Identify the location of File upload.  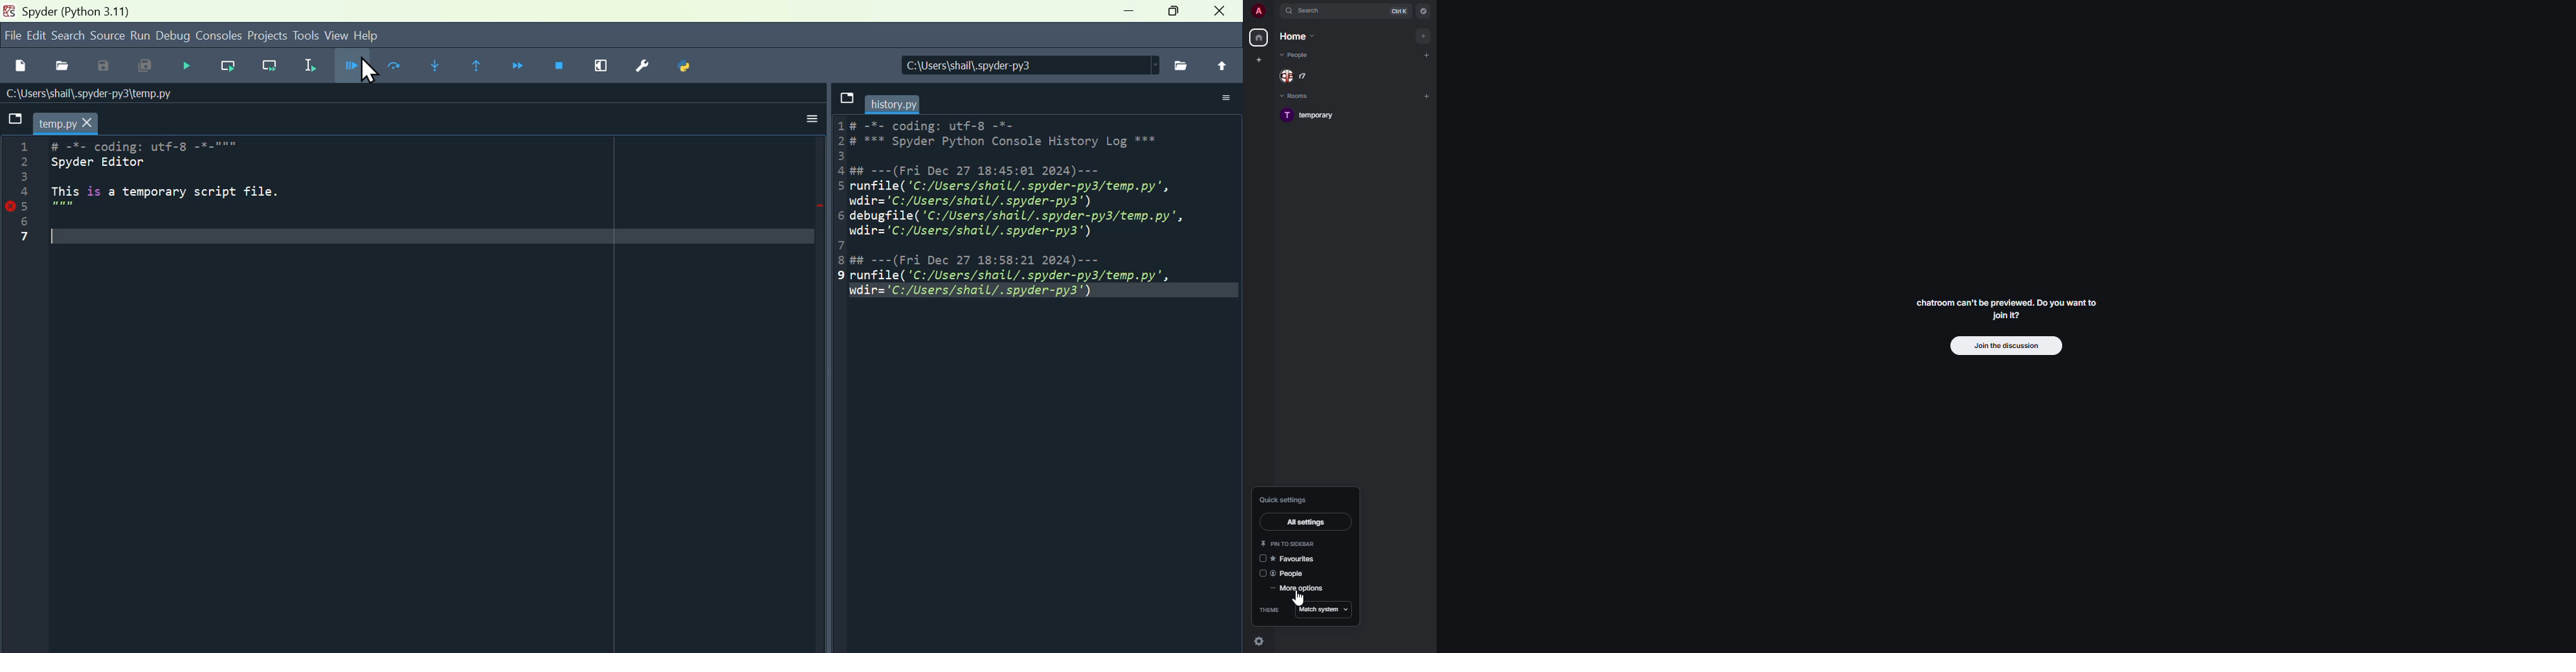
(1225, 64).